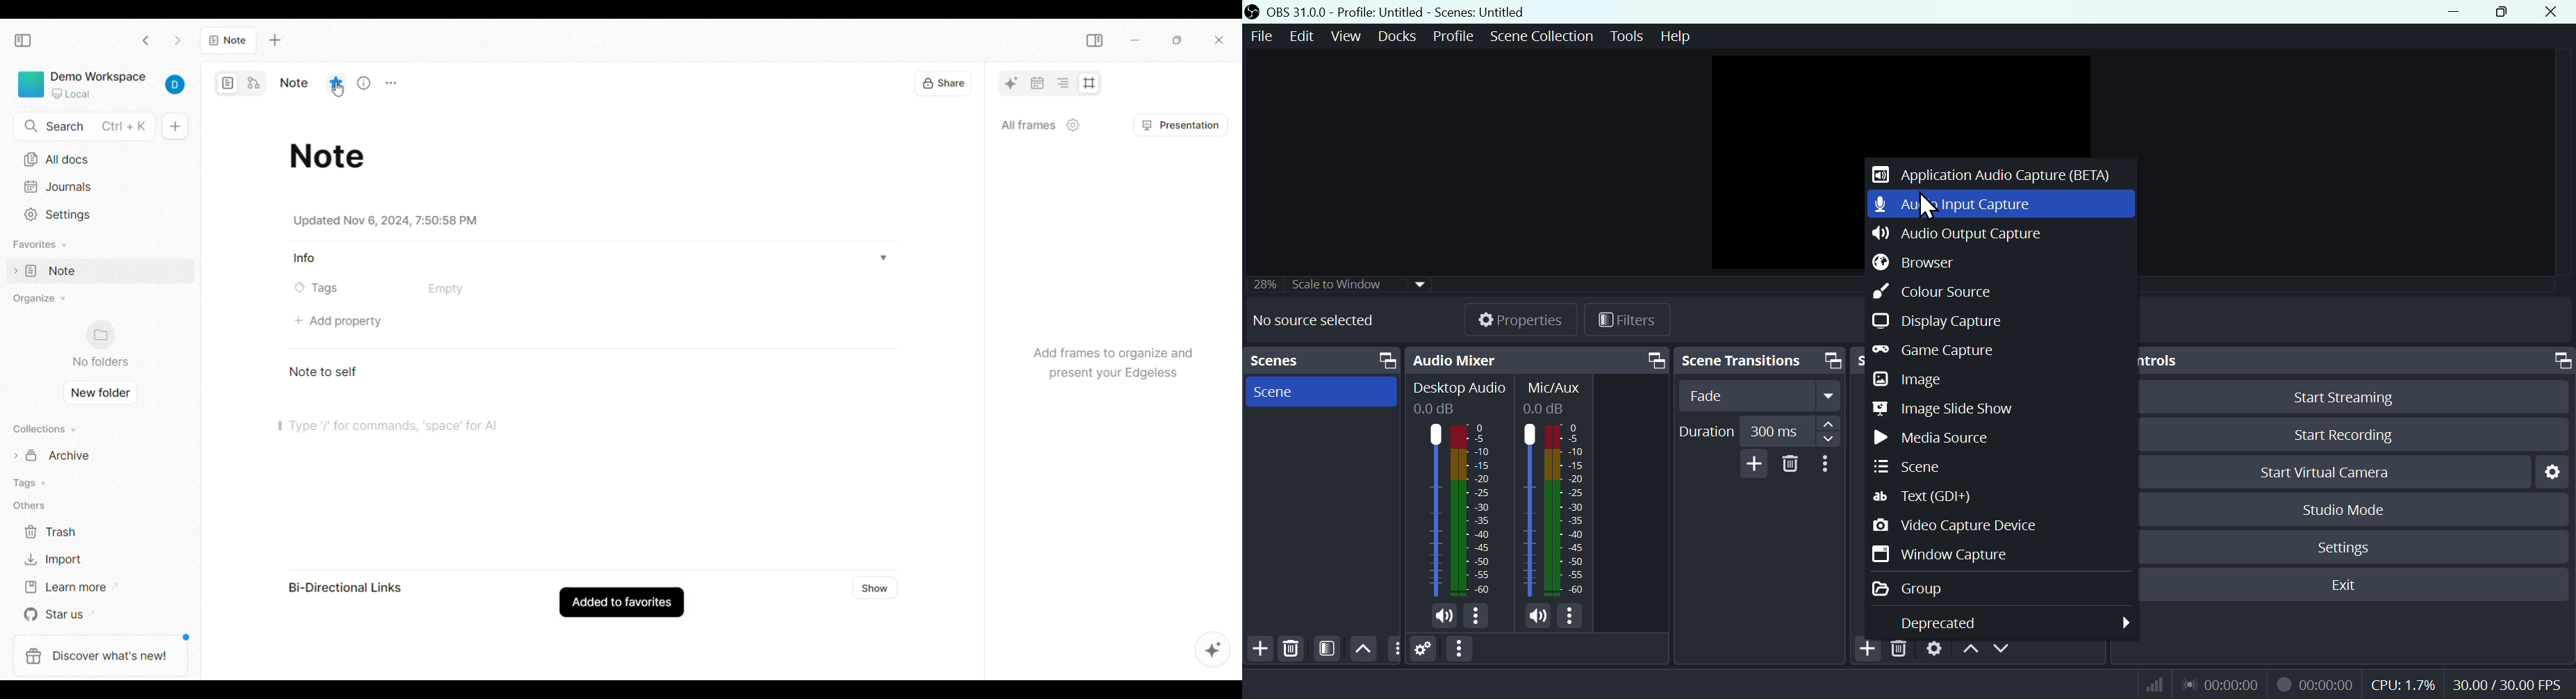 The height and width of the screenshot is (700, 2576). What do you see at coordinates (1967, 527) in the screenshot?
I see `Video capture device` at bounding box center [1967, 527].